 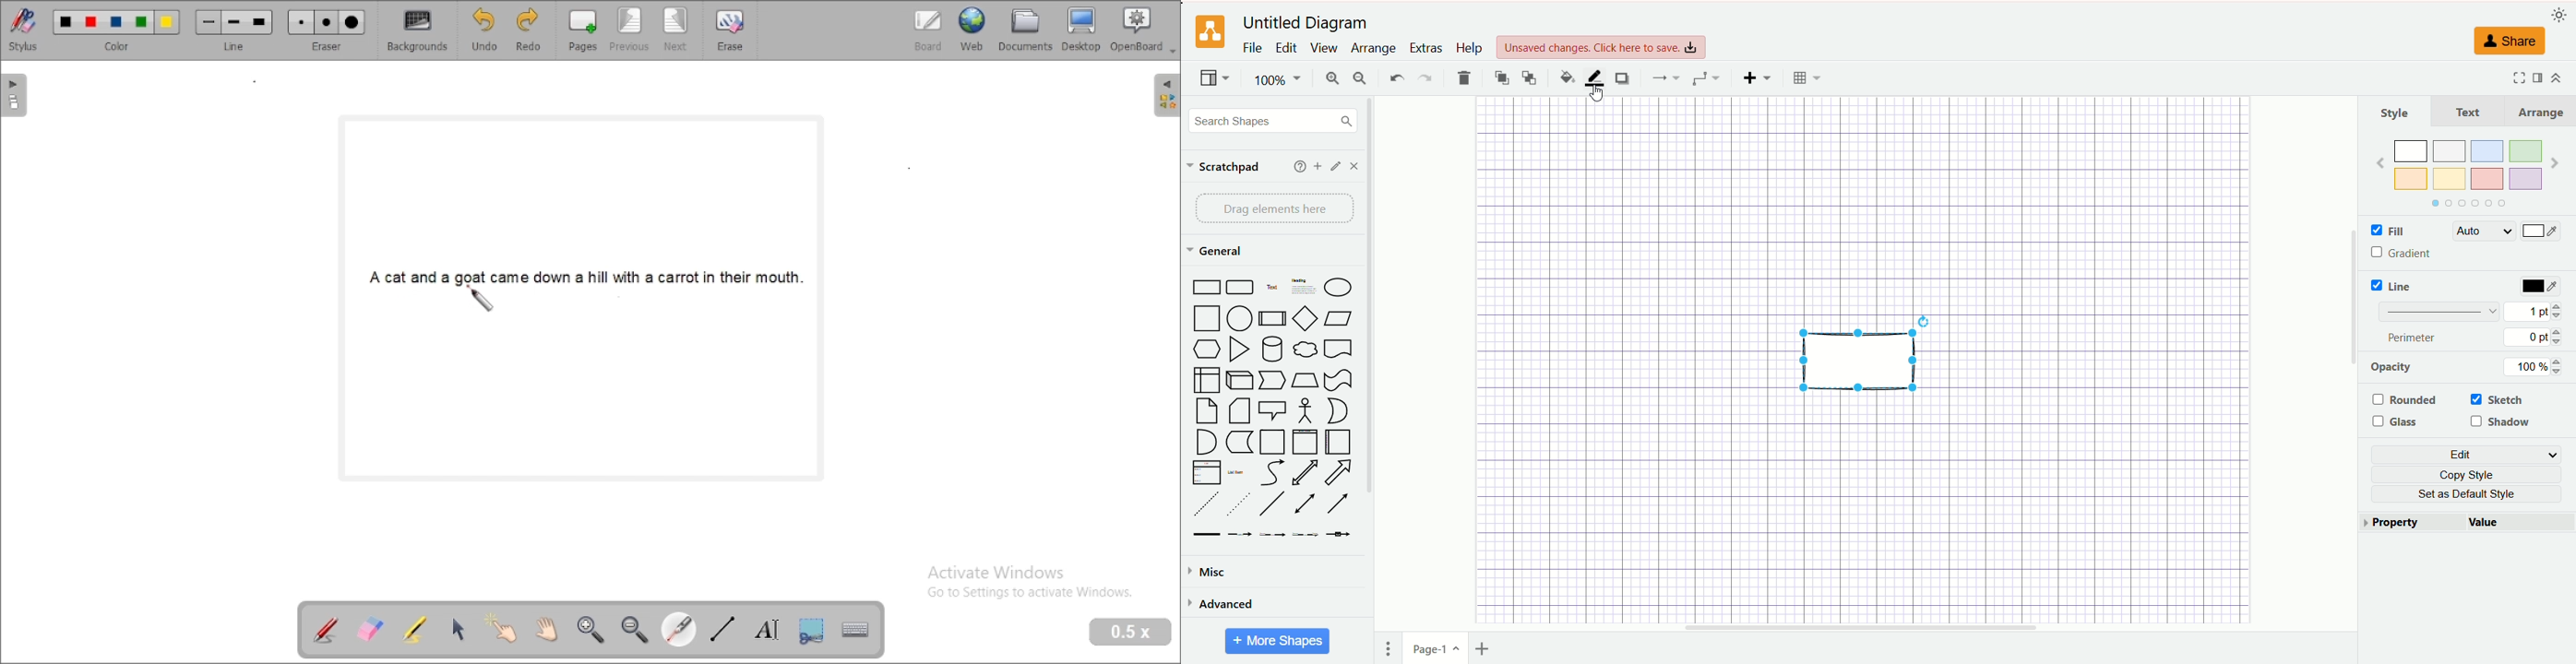 What do you see at coordinates (2544, 113) in the screenshot?
I see `arrange` at bounding box center [2544, 113].